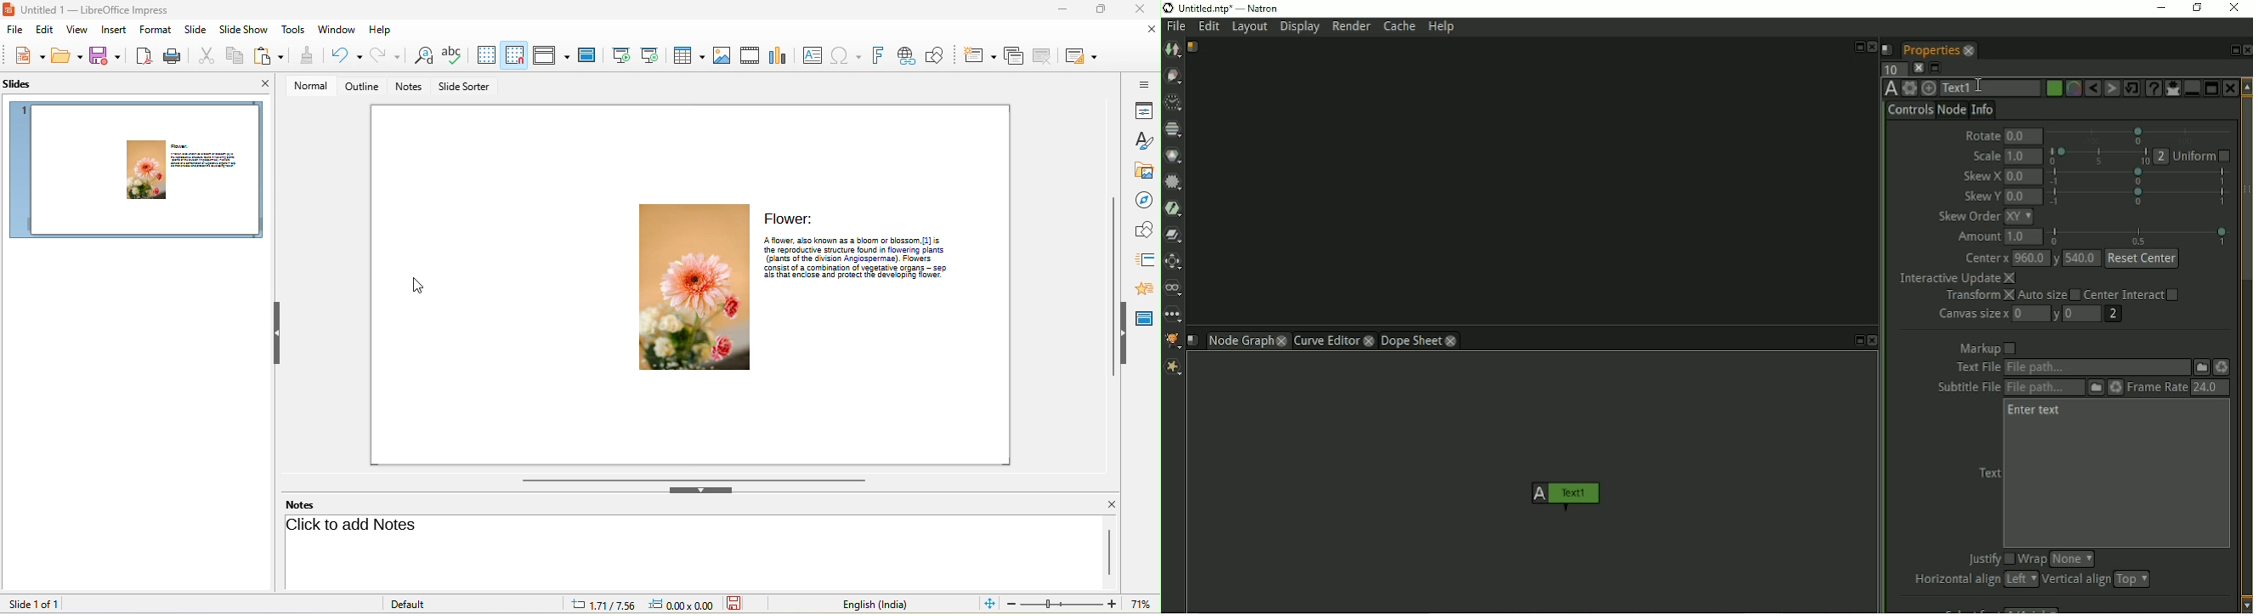  Describe the element at coordinates (139, 172) in the screenshot. I see `slide 1` at that location.